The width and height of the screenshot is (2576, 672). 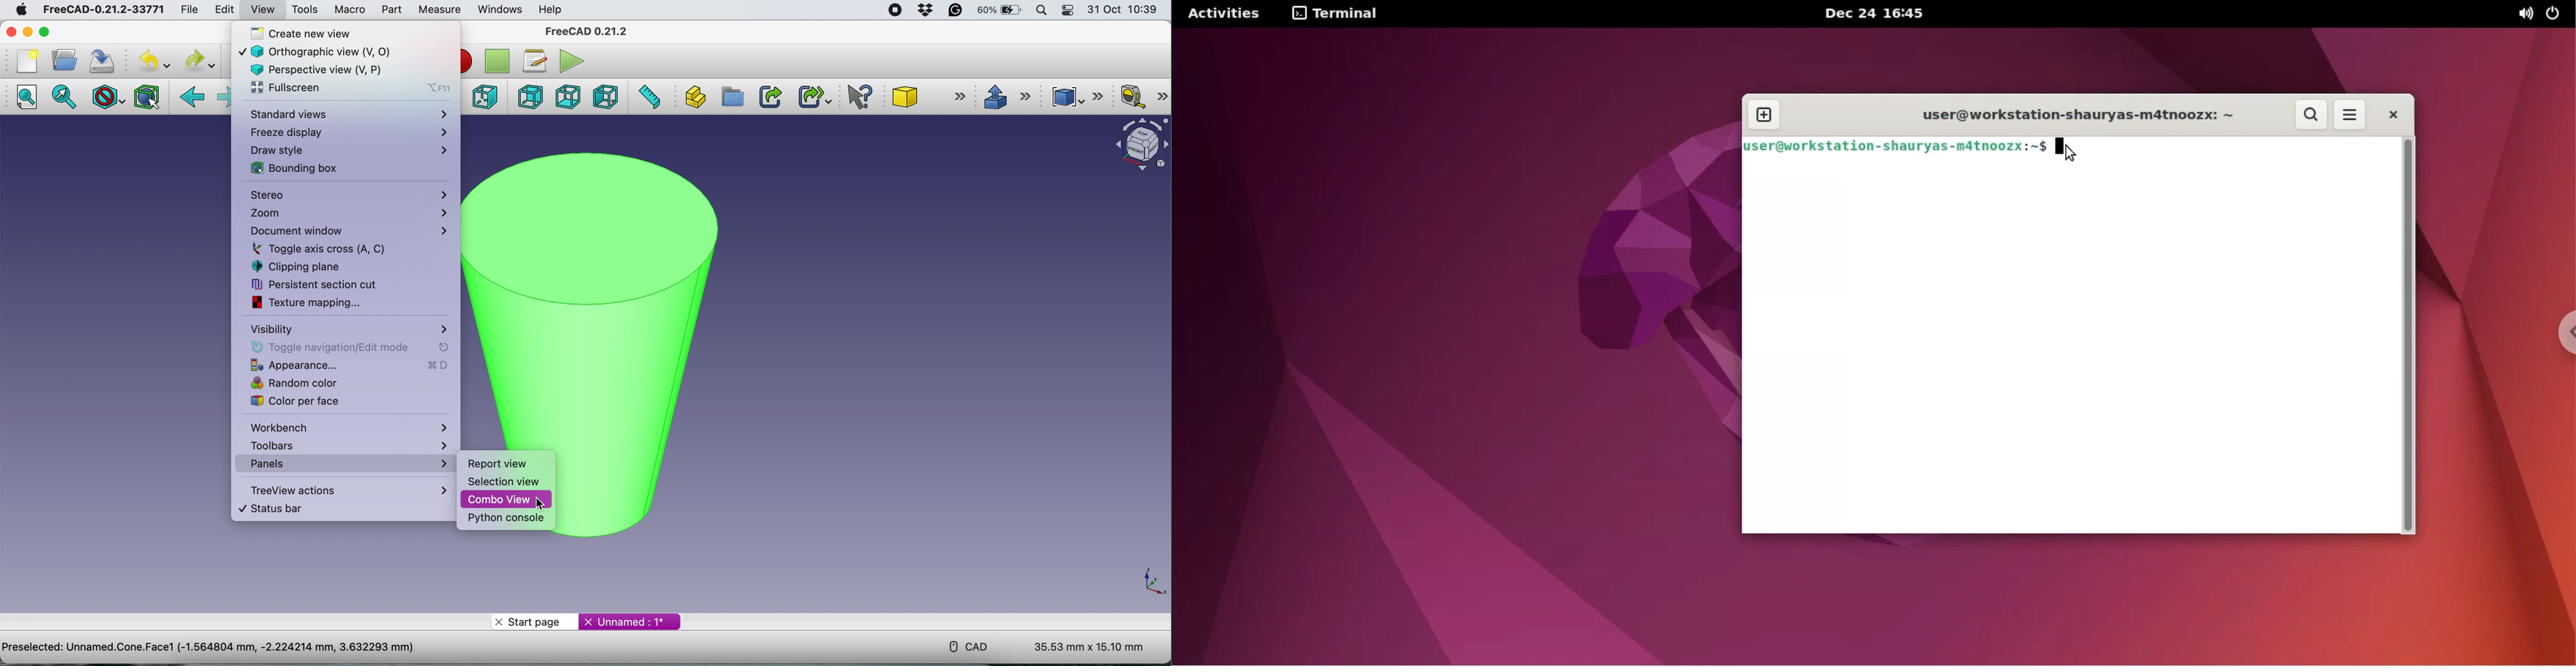 I want to click on orthographic view (V,O), so click(x=331, y=50).